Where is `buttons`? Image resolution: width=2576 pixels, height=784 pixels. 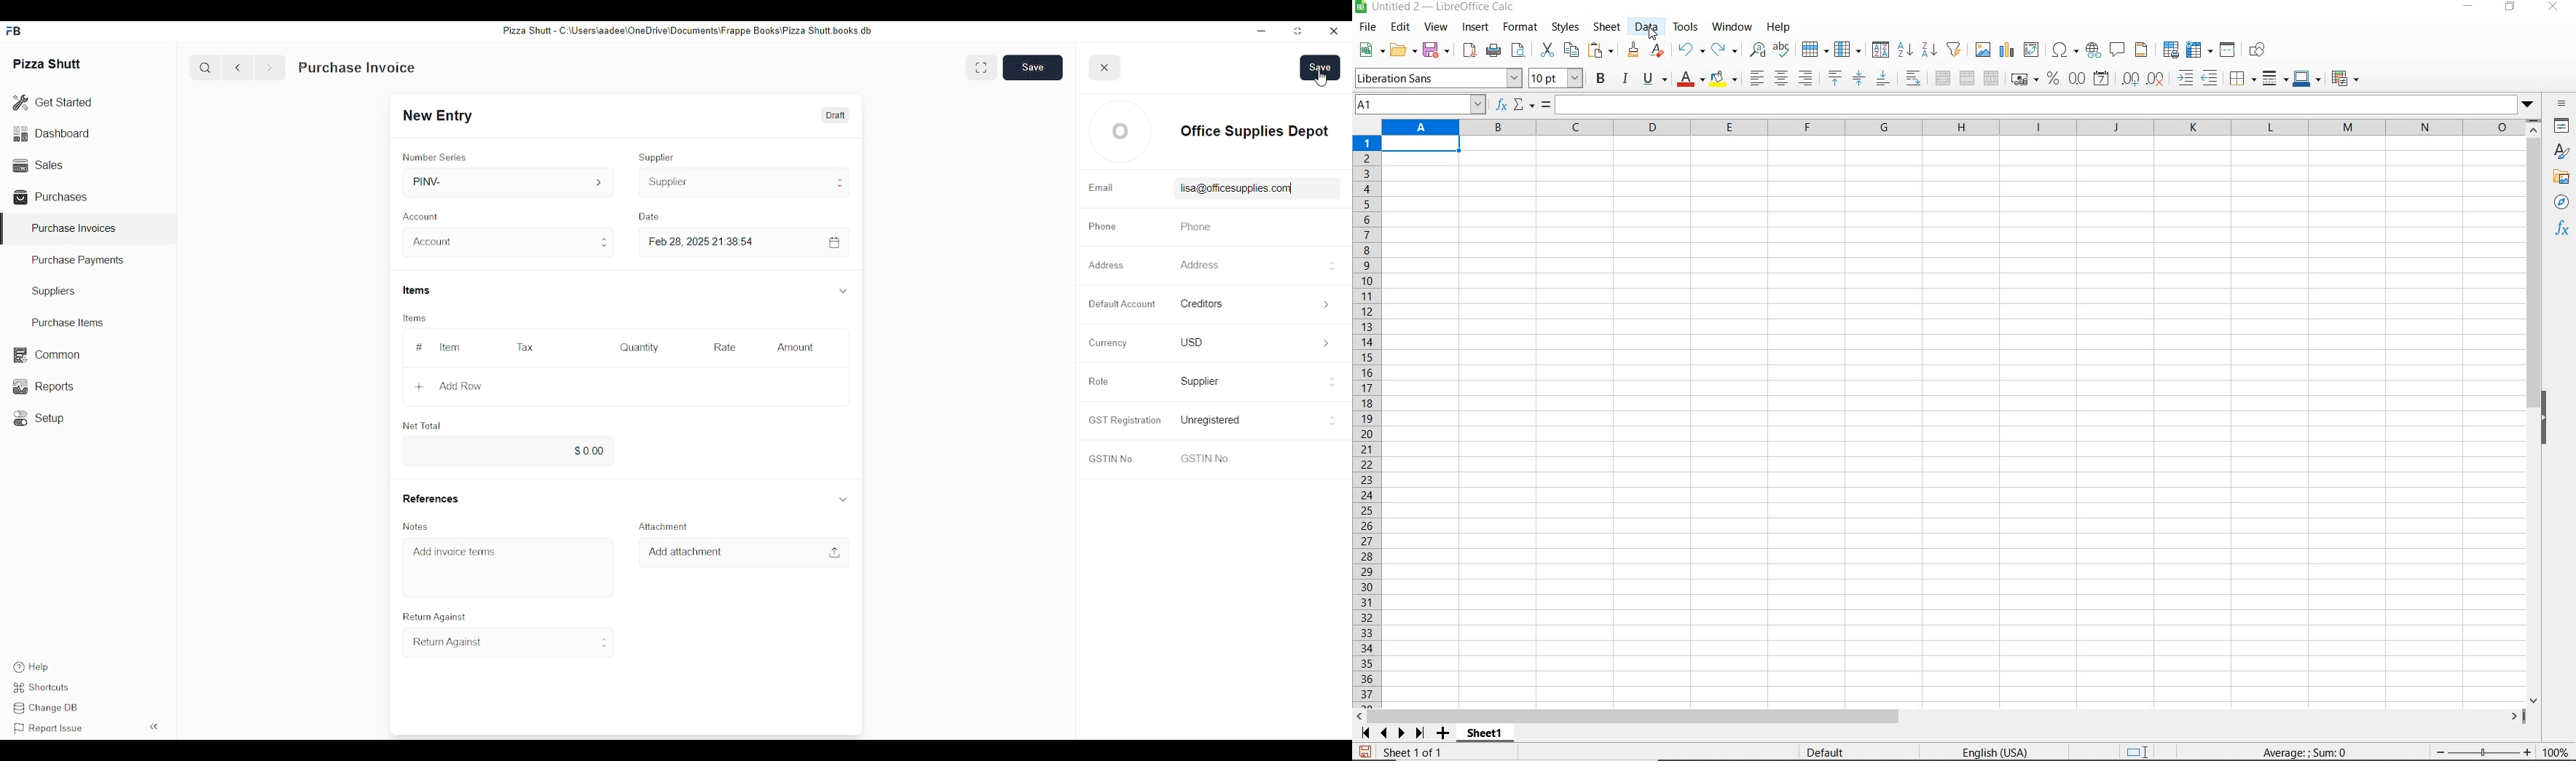 buttons is located at coordinates (1332, 266).